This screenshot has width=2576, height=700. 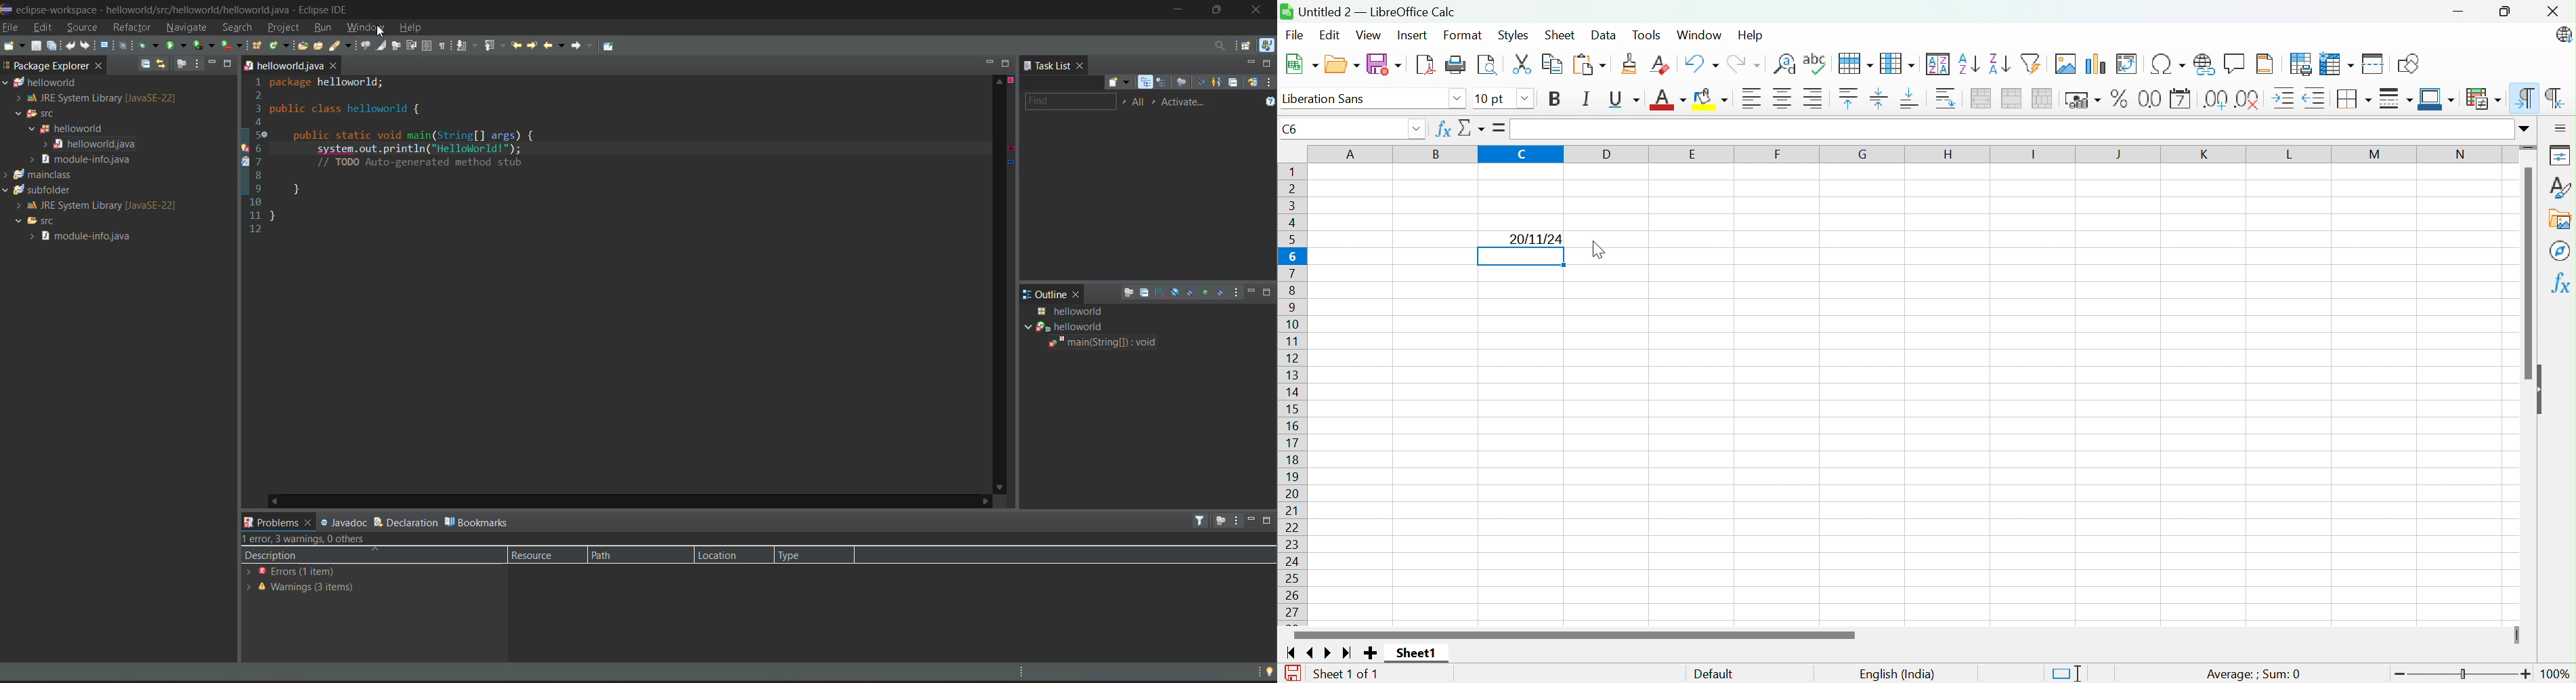 I want to click on Align bottom, so click(x=1909, y=100).